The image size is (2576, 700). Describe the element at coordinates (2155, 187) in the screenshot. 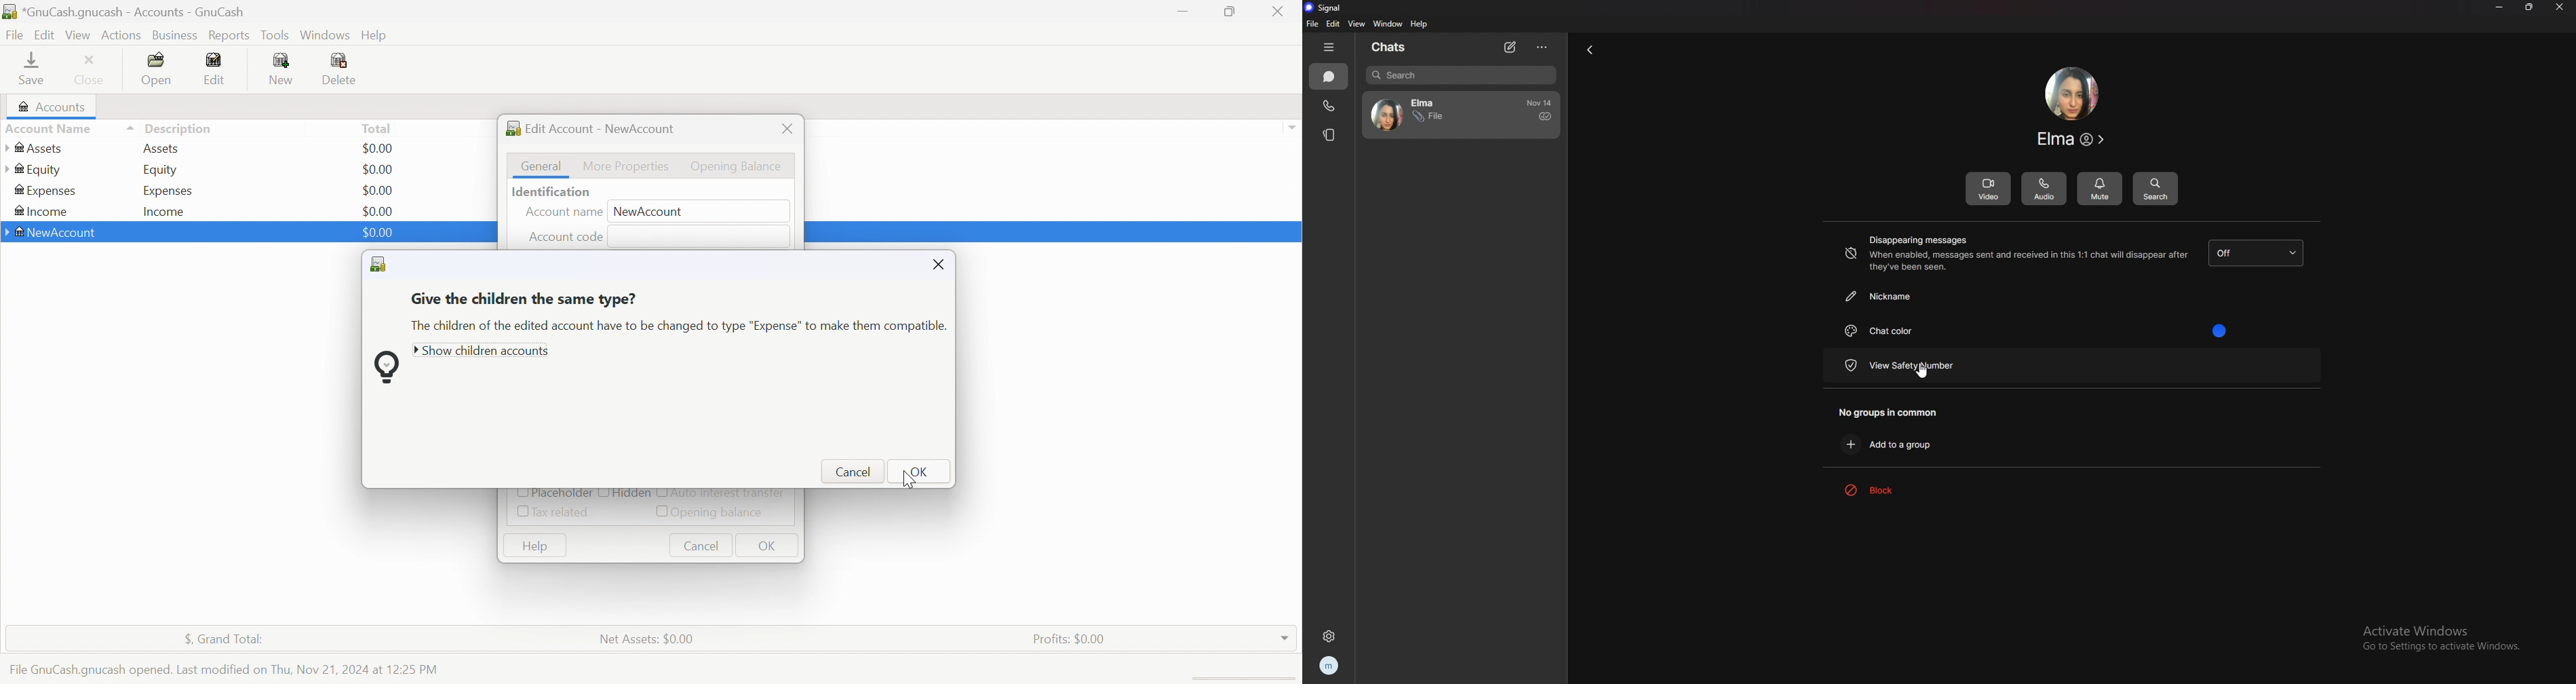

I see `search` at that location.